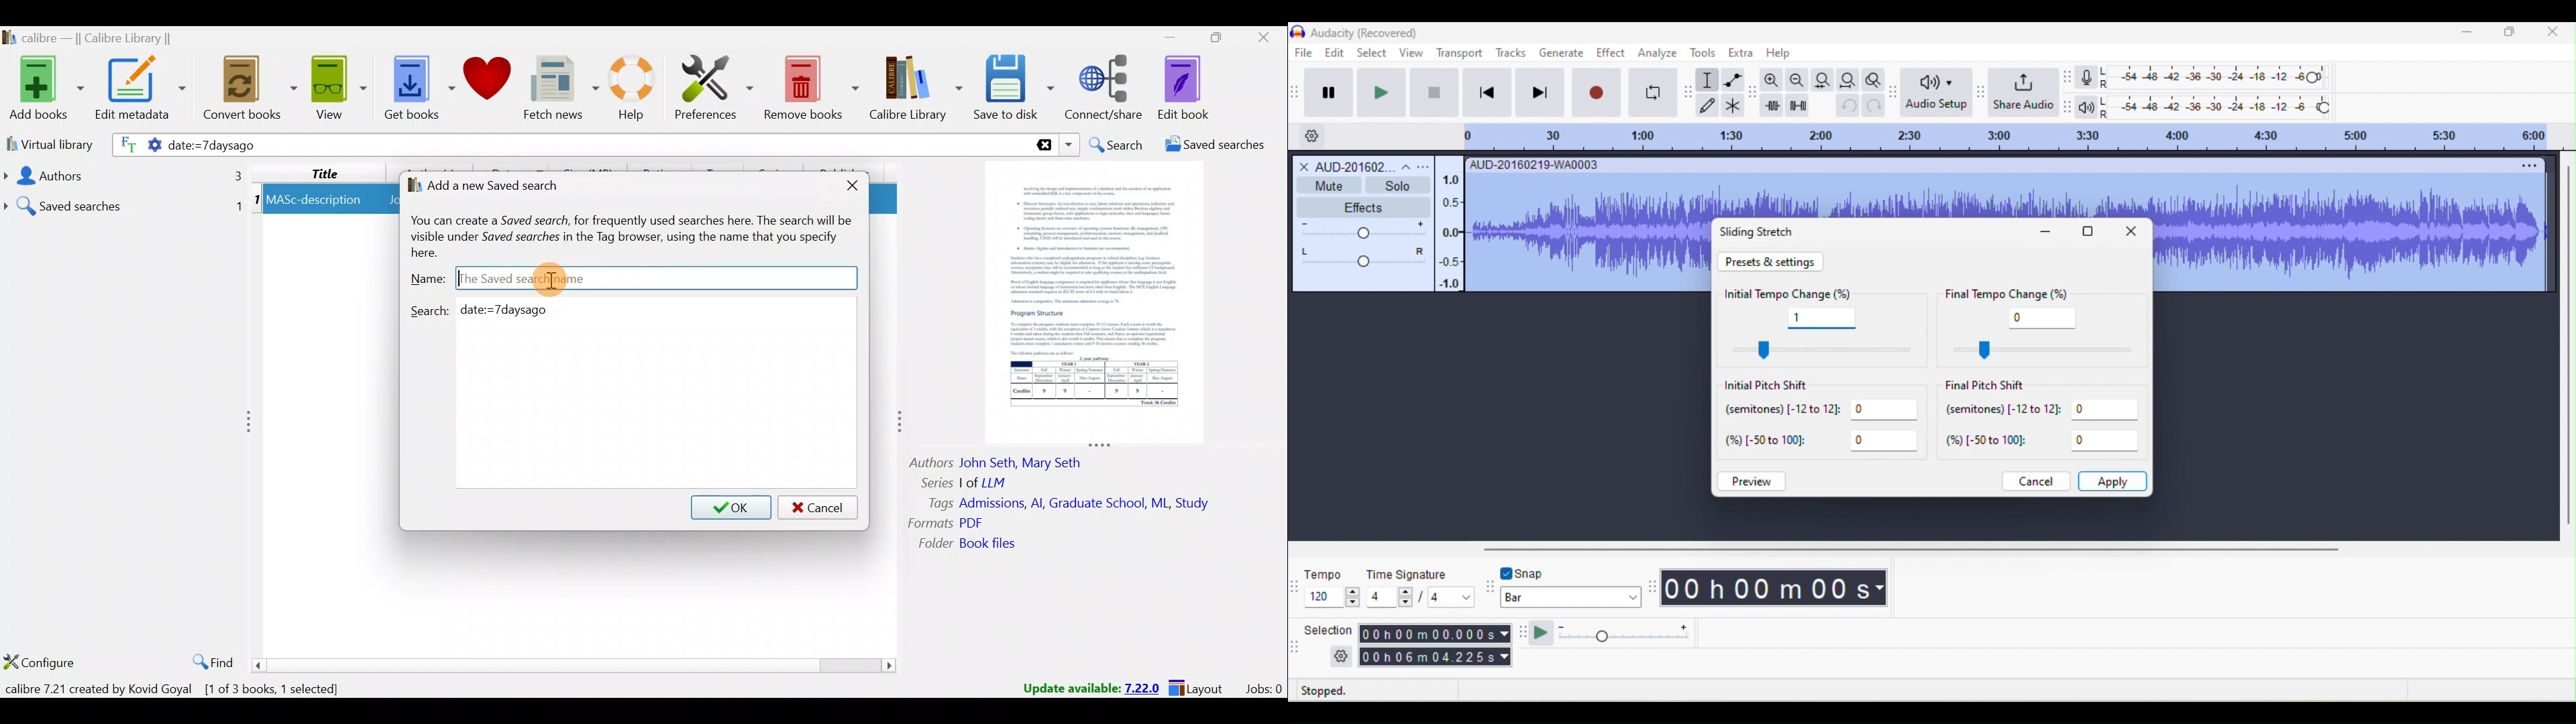 The height and width of the screenshot is (728, 2576). What do you see at coordinates (1772, 105) in the screenshot?
I see `trim audio outside selection` at bounding box center [1772, 105].